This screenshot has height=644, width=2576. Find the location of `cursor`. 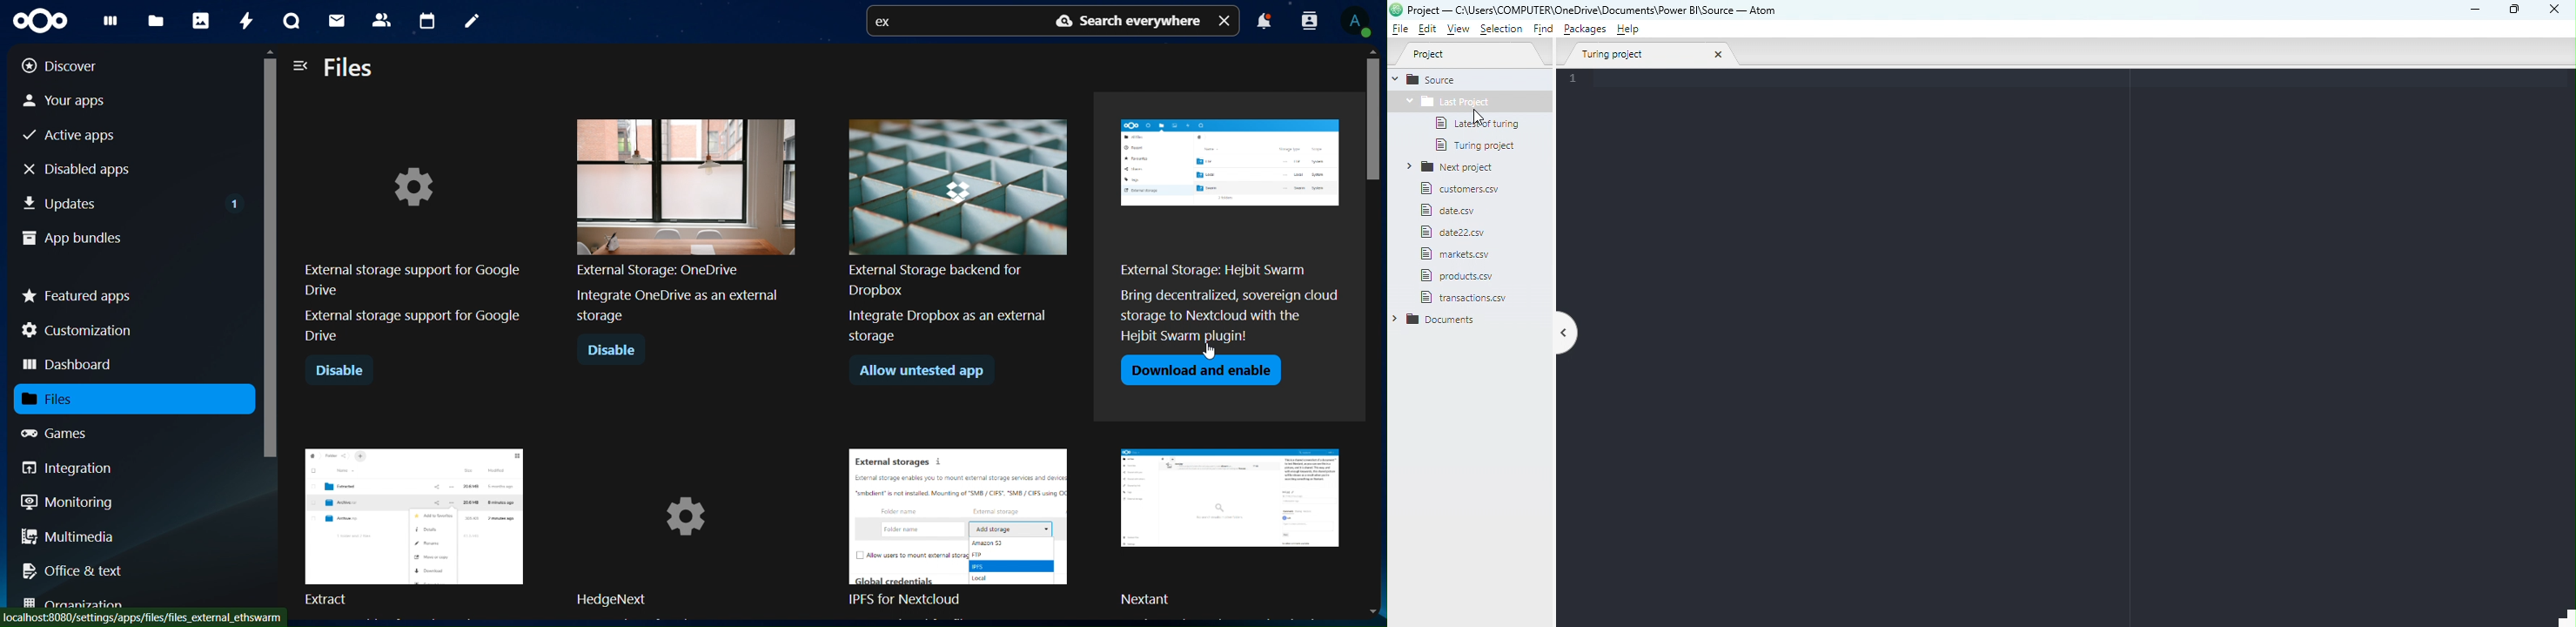

cursor is located at coordinates (1216, 355).